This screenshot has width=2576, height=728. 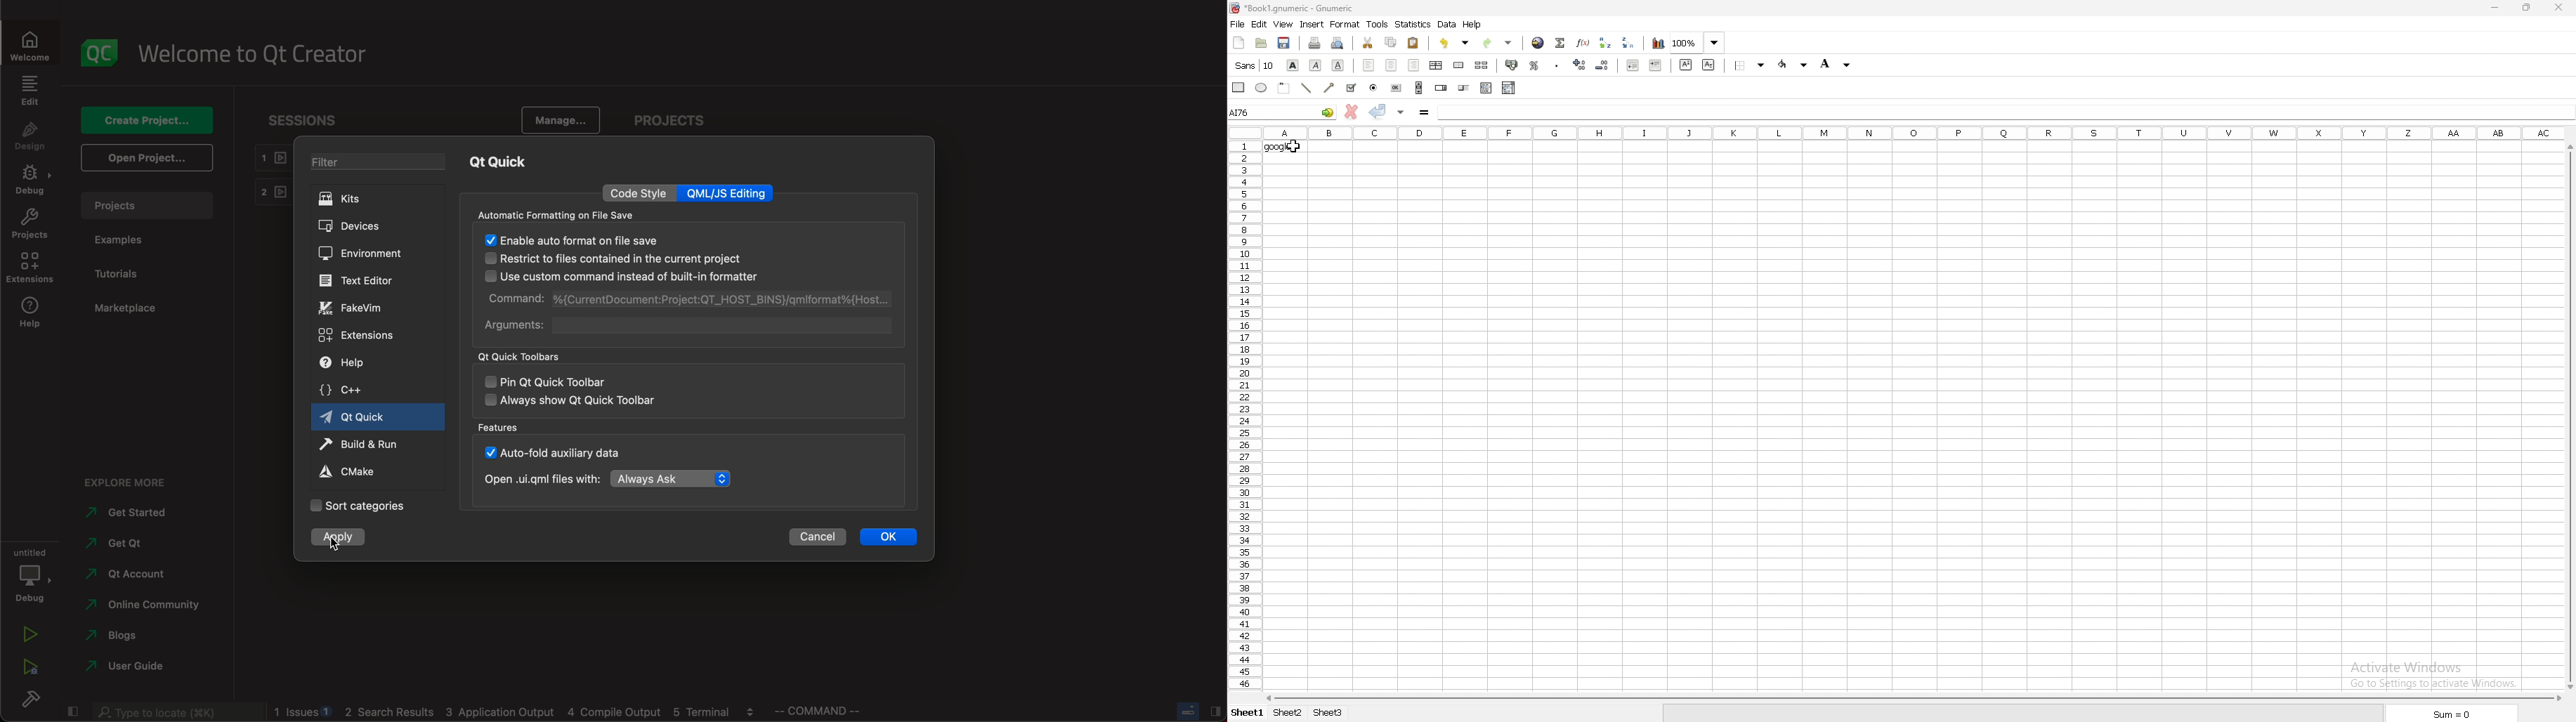 What do you see at coordinates (1447, 24) in the screenshot?
I see `data` at bounding box center [1447, 24].